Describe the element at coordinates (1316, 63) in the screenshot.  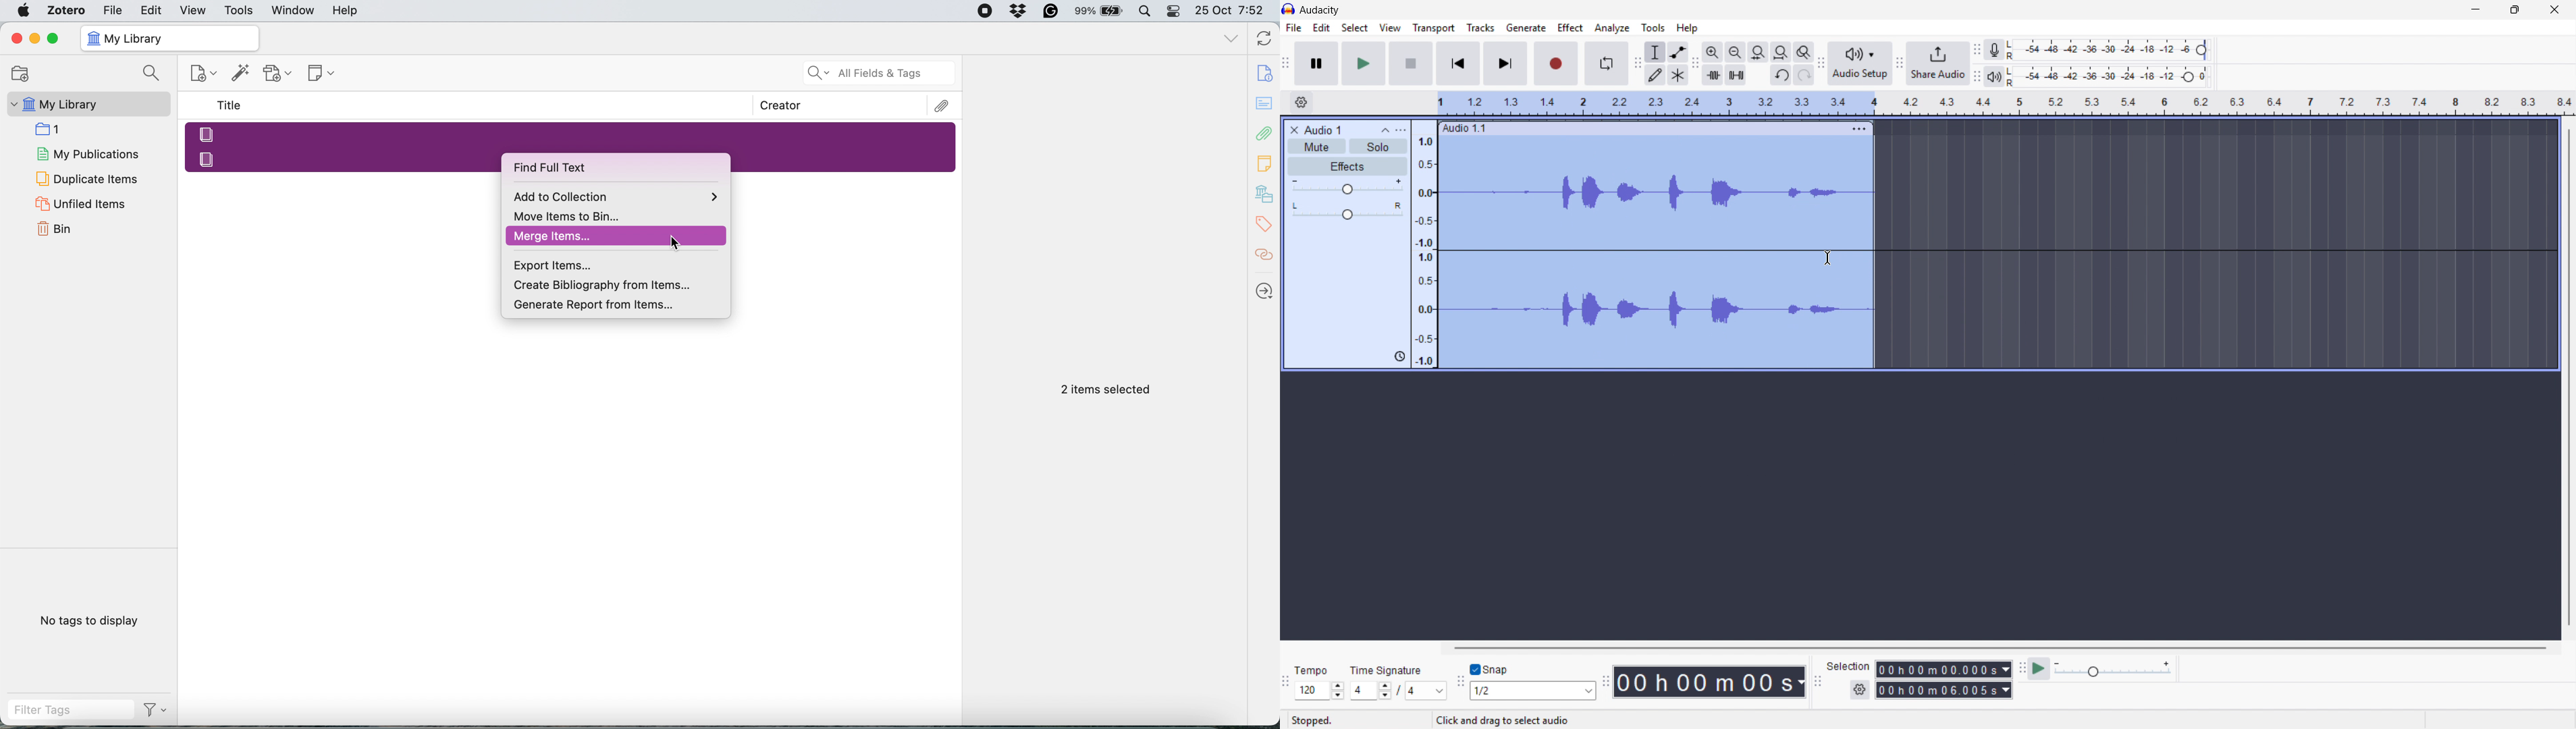
I see `pause ` at that location.